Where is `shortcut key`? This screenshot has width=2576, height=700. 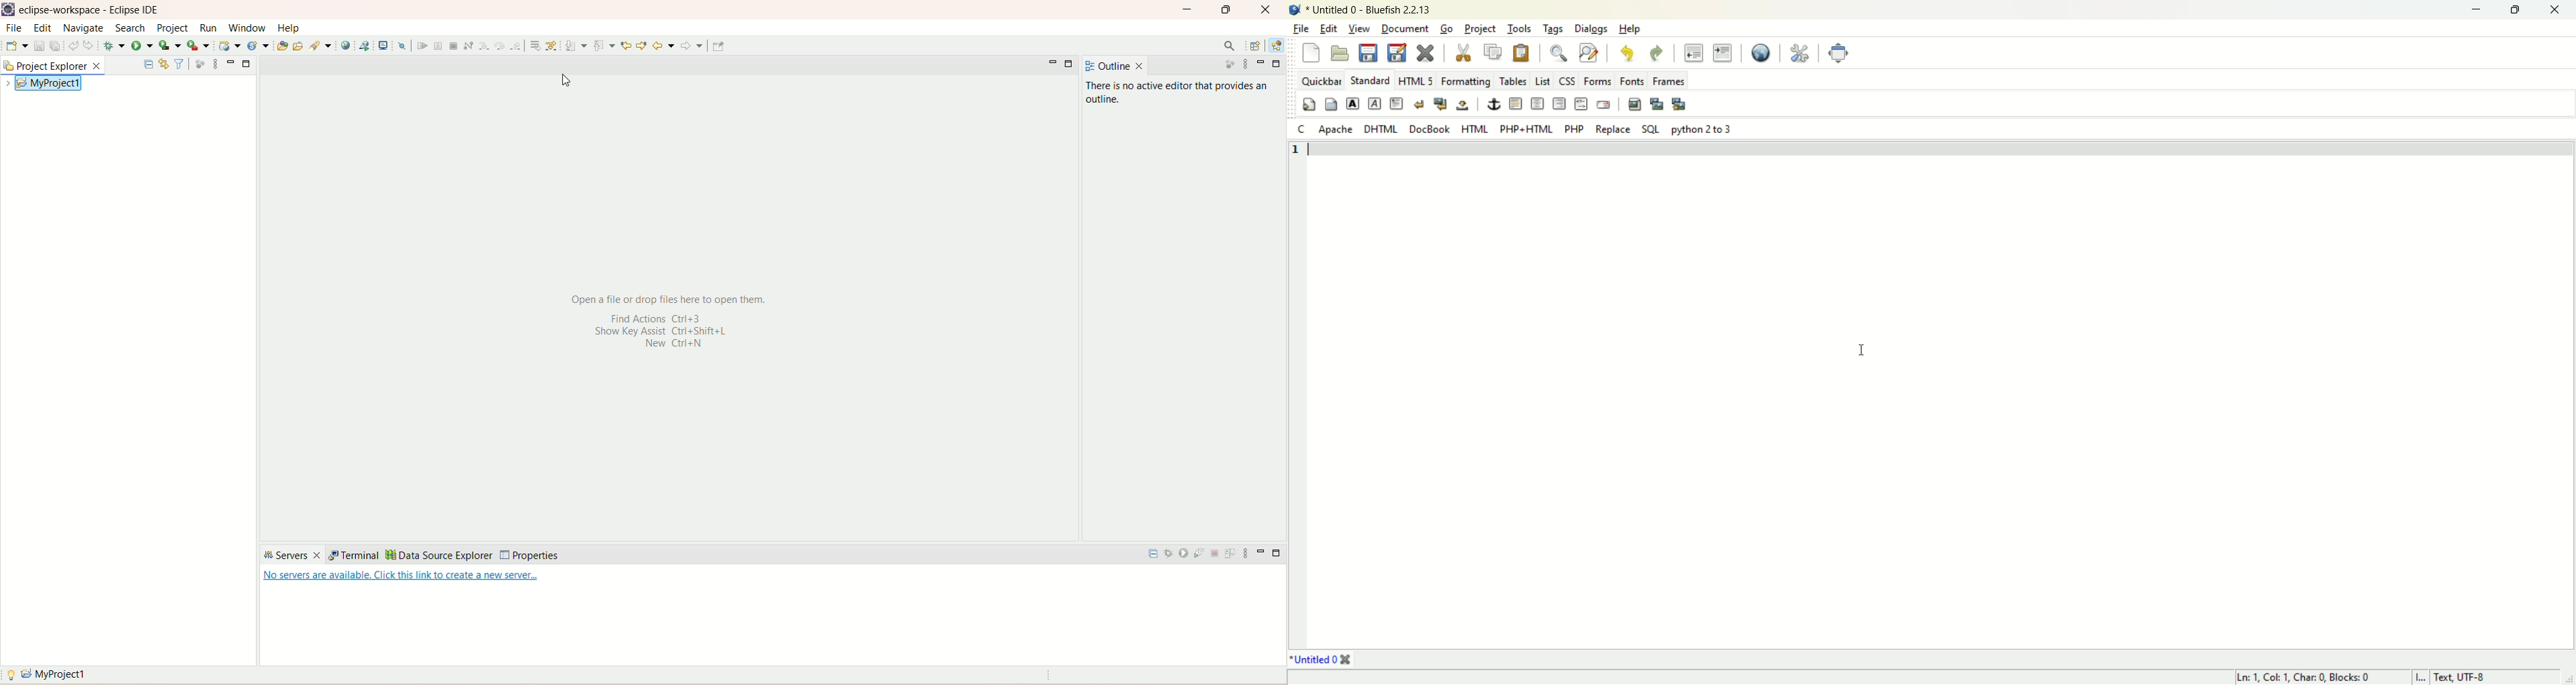
shortcut key is located at coordinates (667, 336).